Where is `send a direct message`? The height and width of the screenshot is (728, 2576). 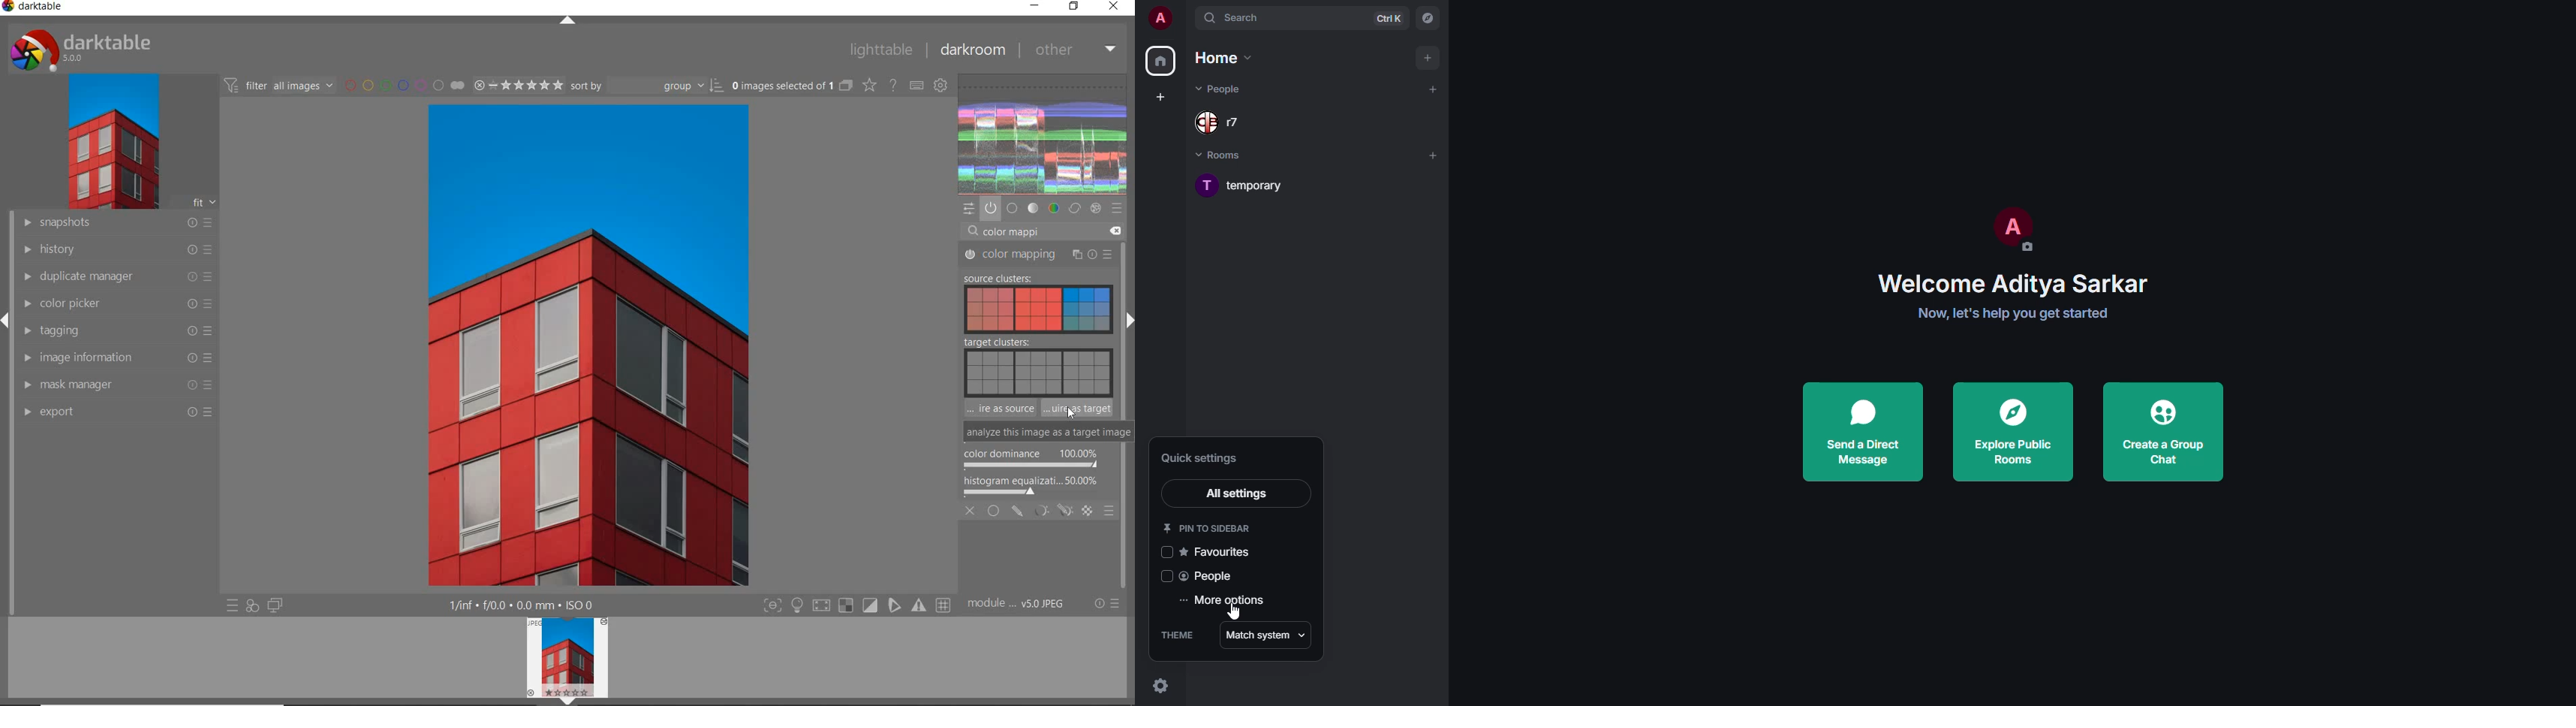 send a direct message is located at coordinates (1864, 430).